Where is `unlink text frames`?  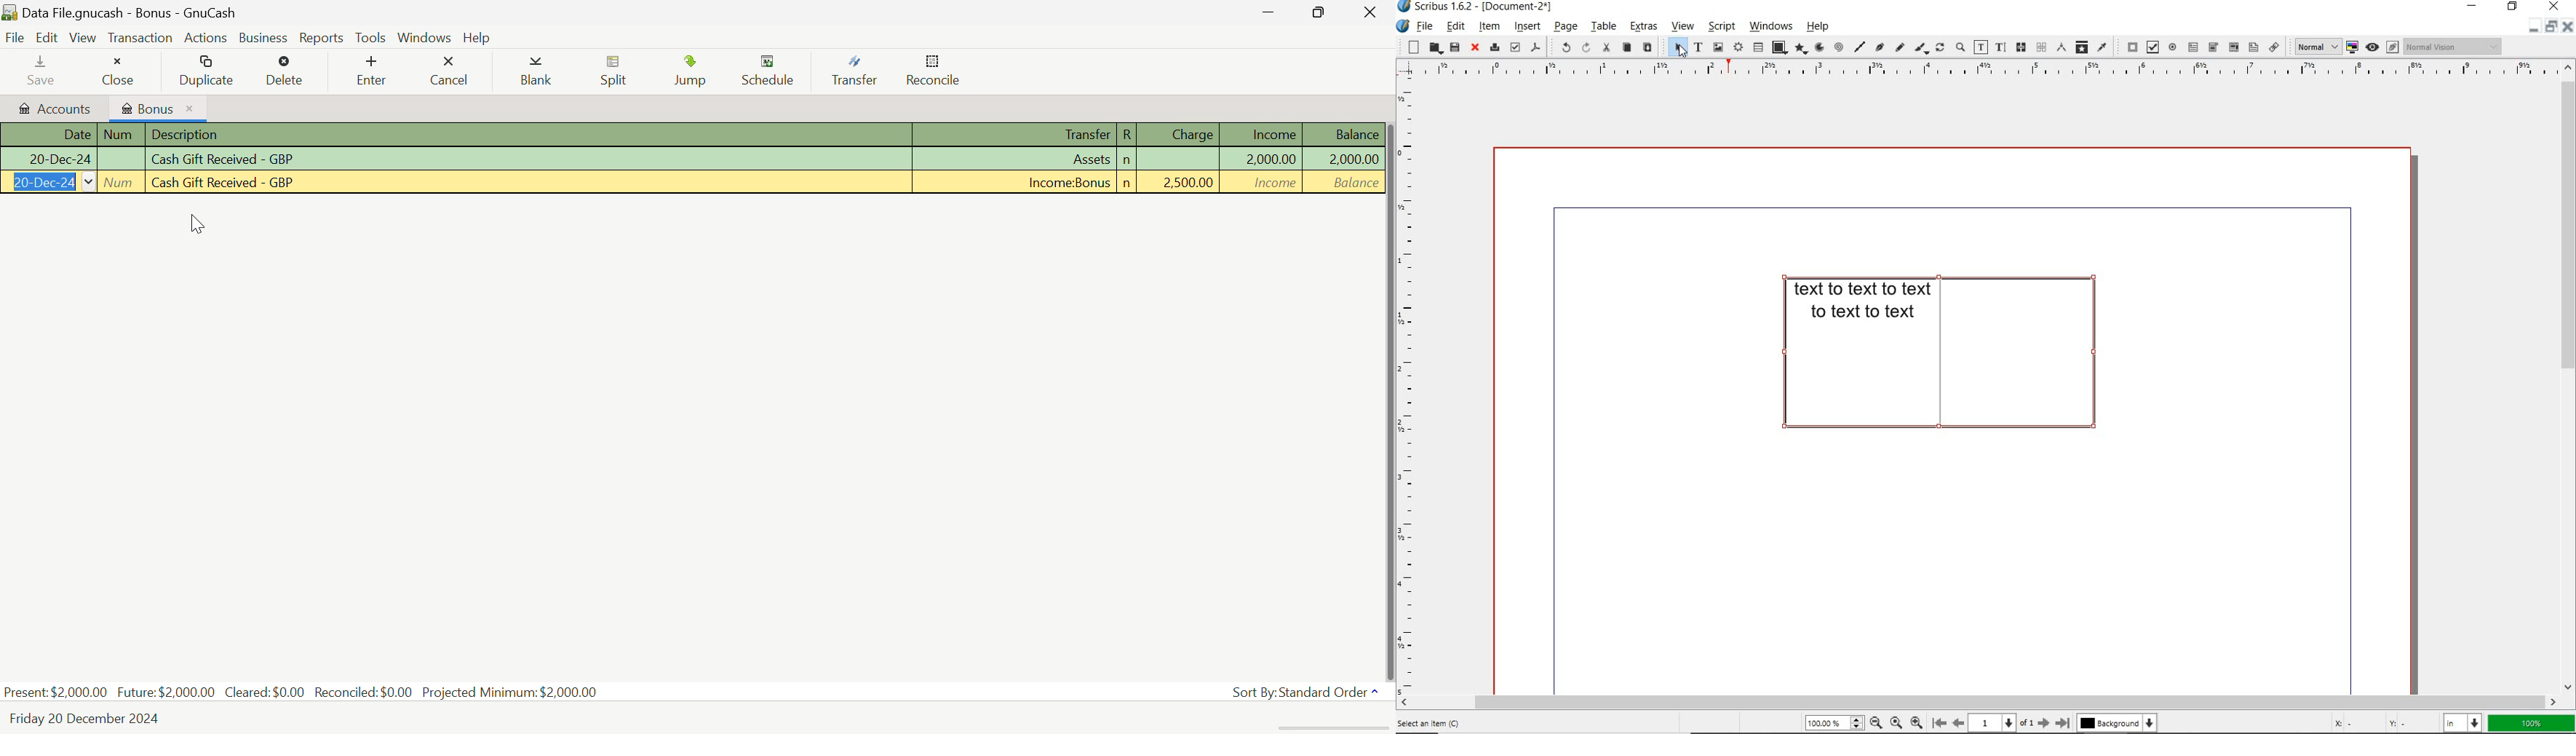
unlink text frames is located at coordinates (2041, 48).